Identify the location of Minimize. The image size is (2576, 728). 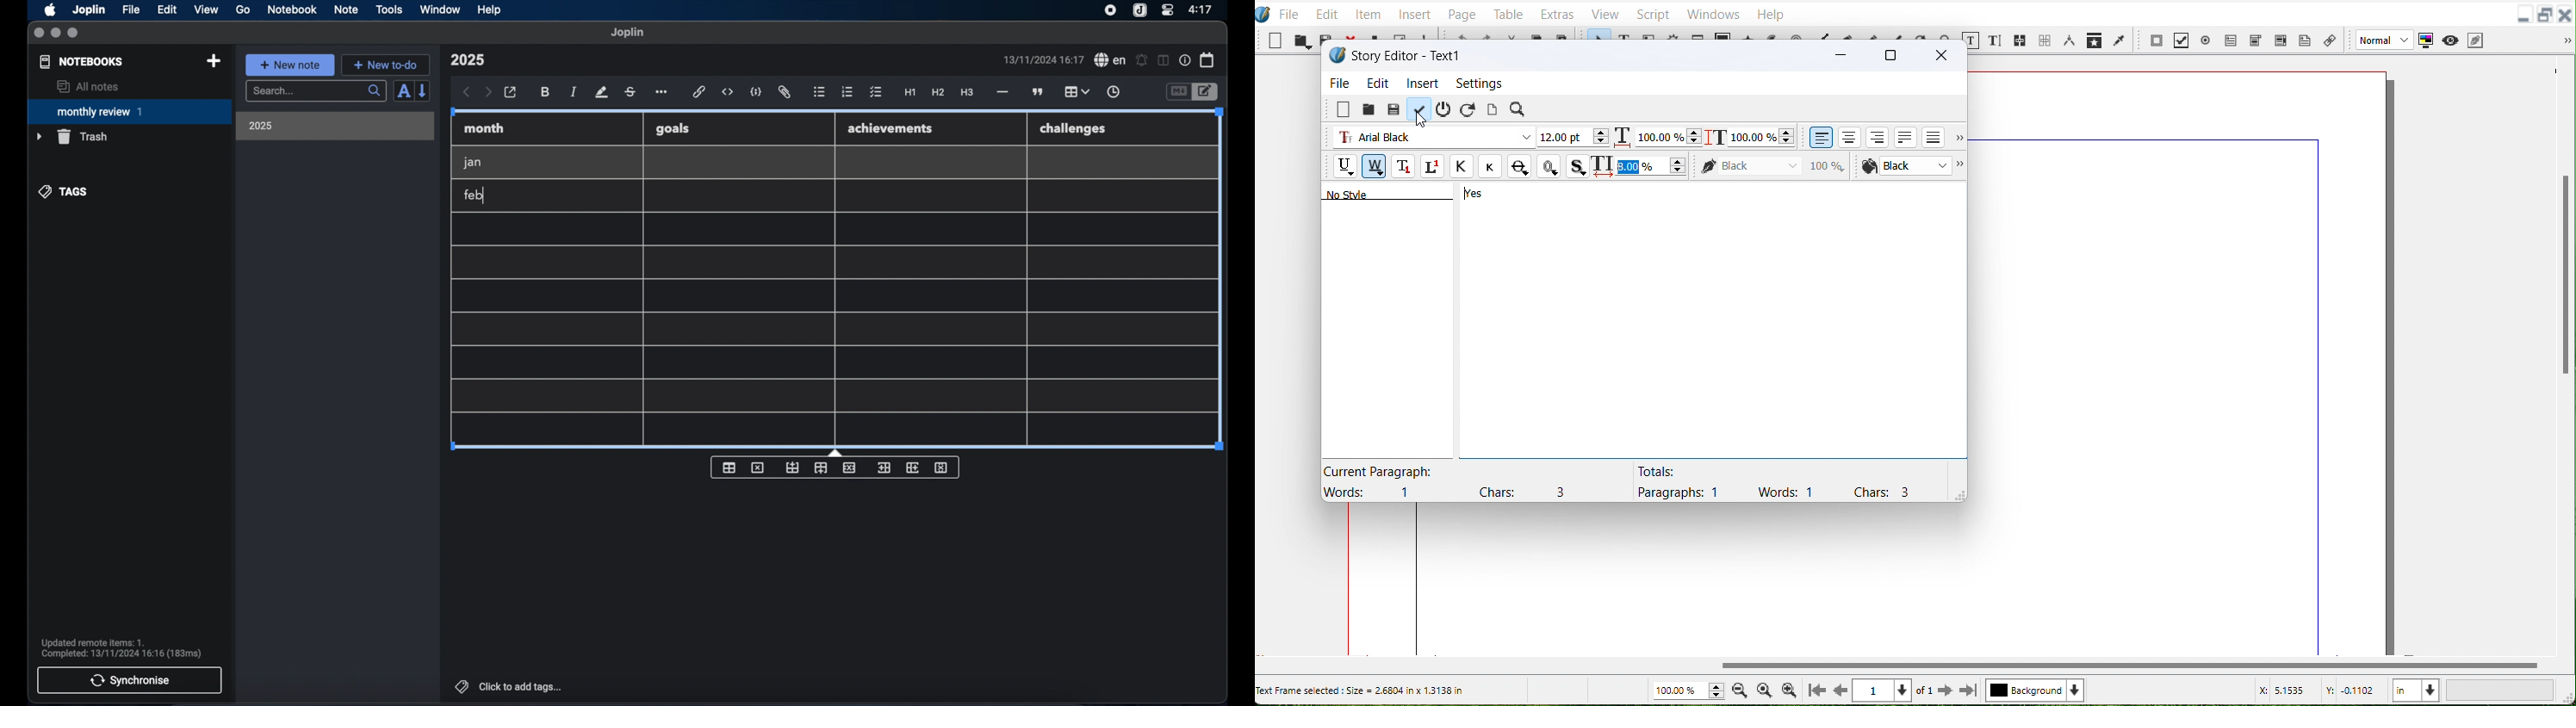
(2523, 14).